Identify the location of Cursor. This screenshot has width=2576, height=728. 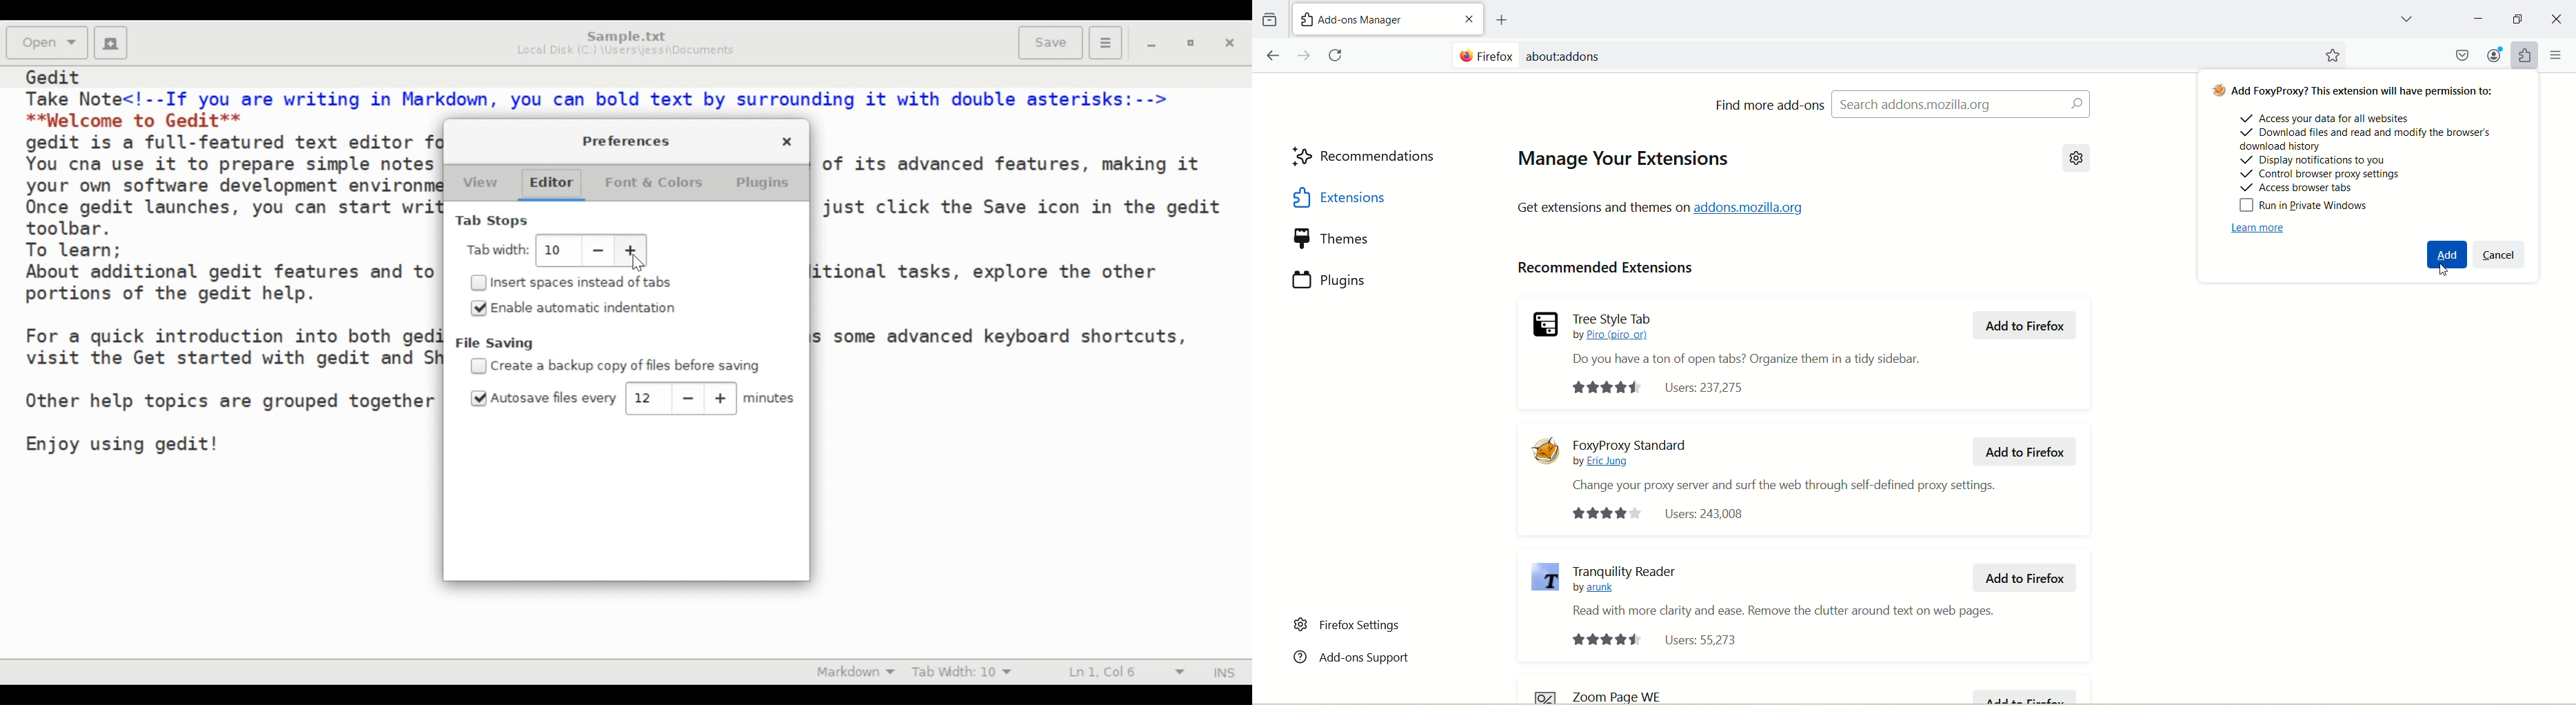
(2444, 269).